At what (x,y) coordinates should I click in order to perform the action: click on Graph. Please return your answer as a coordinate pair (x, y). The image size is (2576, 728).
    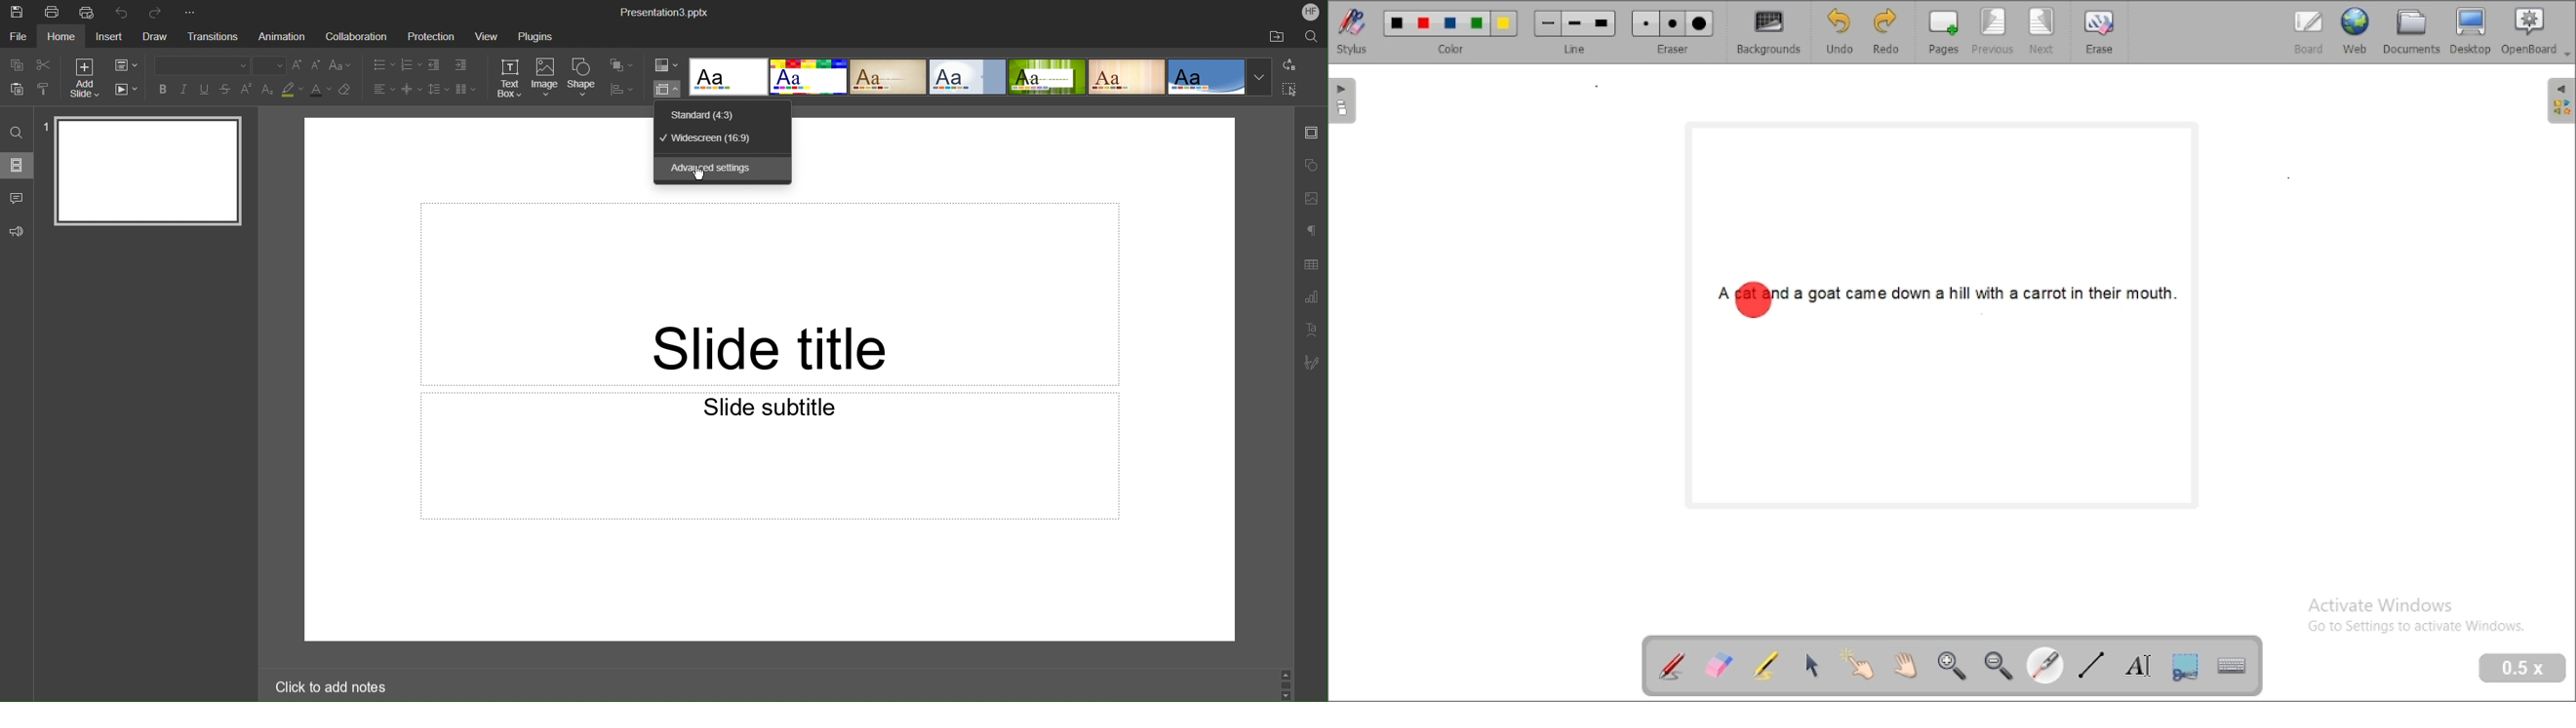
    Looking at the image, I should click on (1312, 298).